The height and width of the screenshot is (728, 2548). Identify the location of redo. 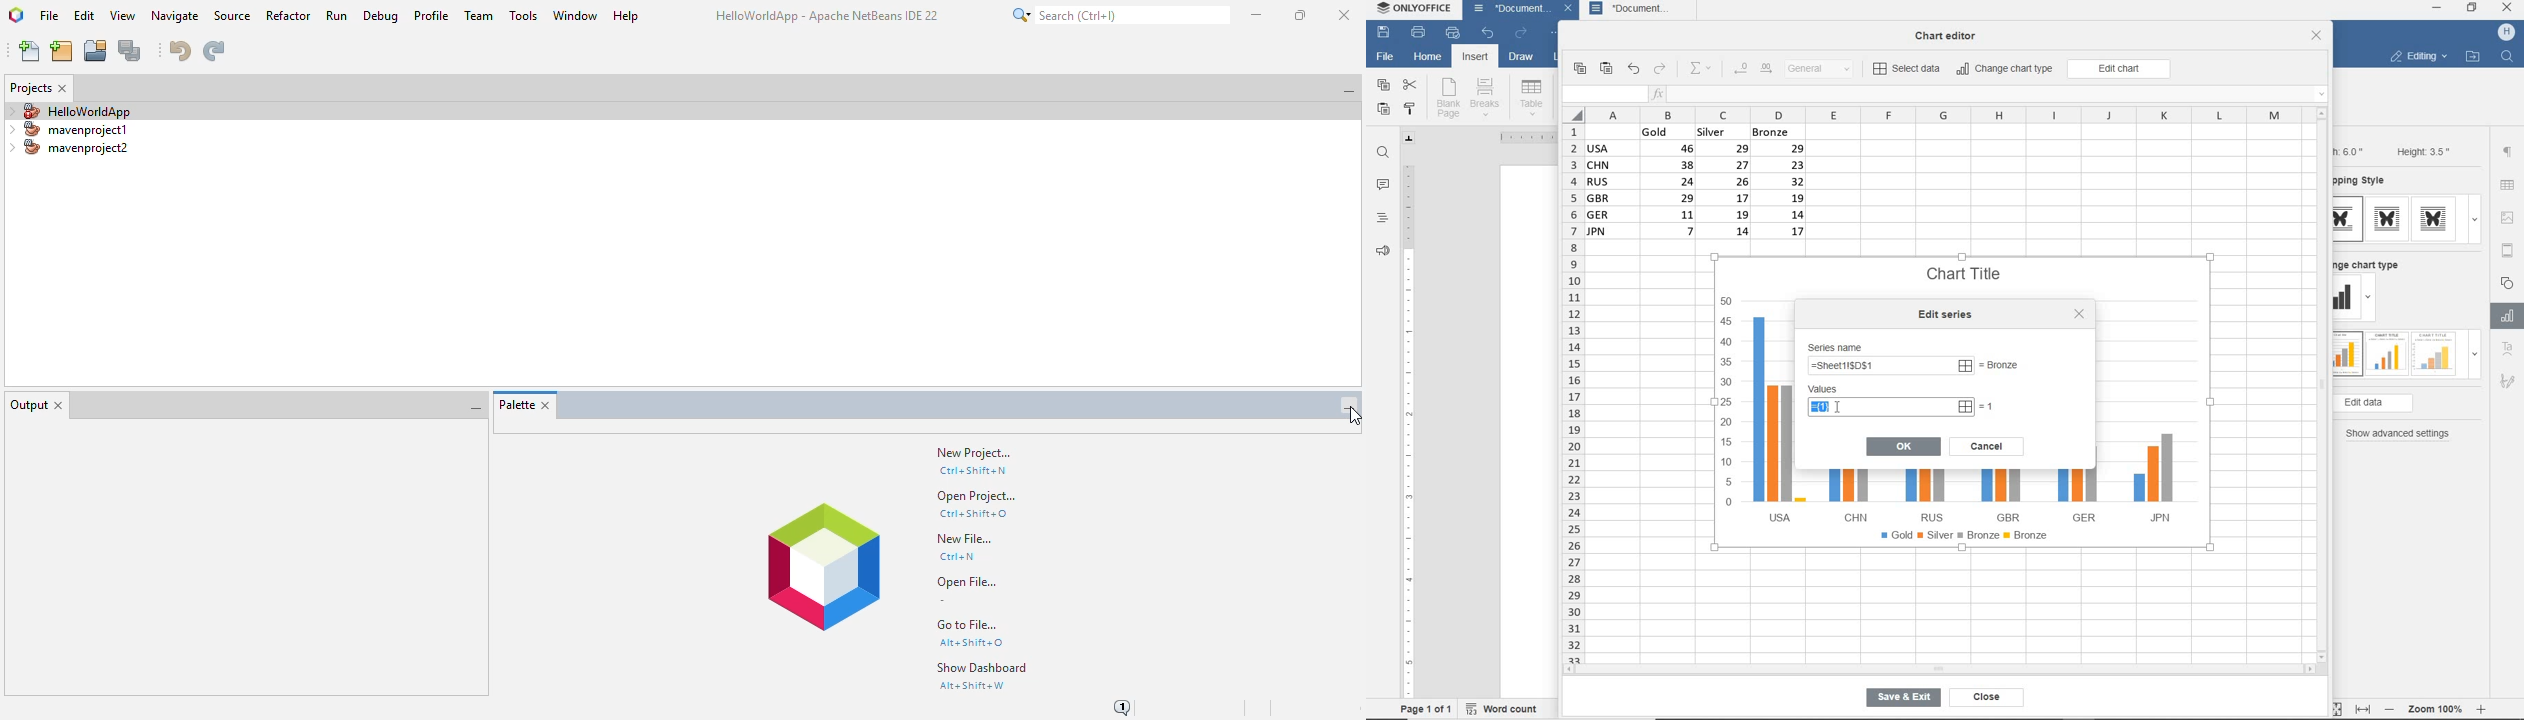
(1520, 34).